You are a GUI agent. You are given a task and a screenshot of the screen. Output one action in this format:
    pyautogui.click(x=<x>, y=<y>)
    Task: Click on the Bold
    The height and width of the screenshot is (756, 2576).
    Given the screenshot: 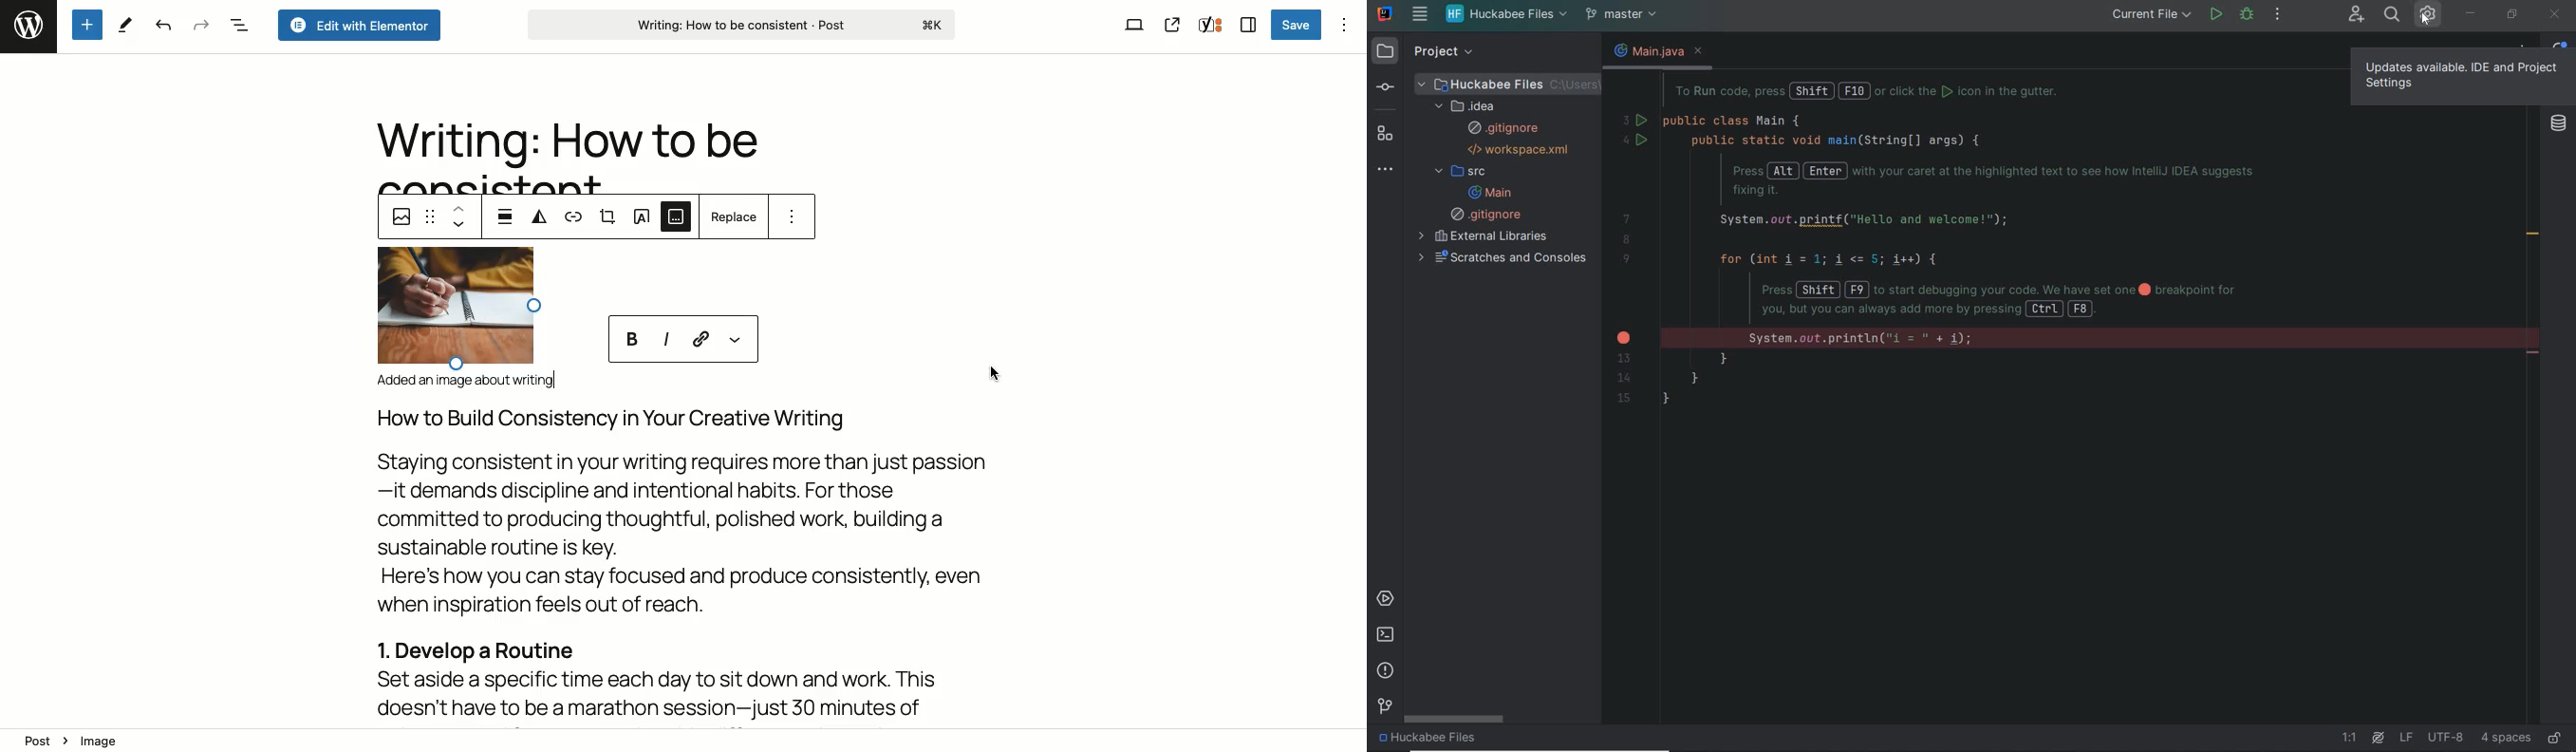 What is the action you would take?
    pyautogui.click(x=634, y=338)
    